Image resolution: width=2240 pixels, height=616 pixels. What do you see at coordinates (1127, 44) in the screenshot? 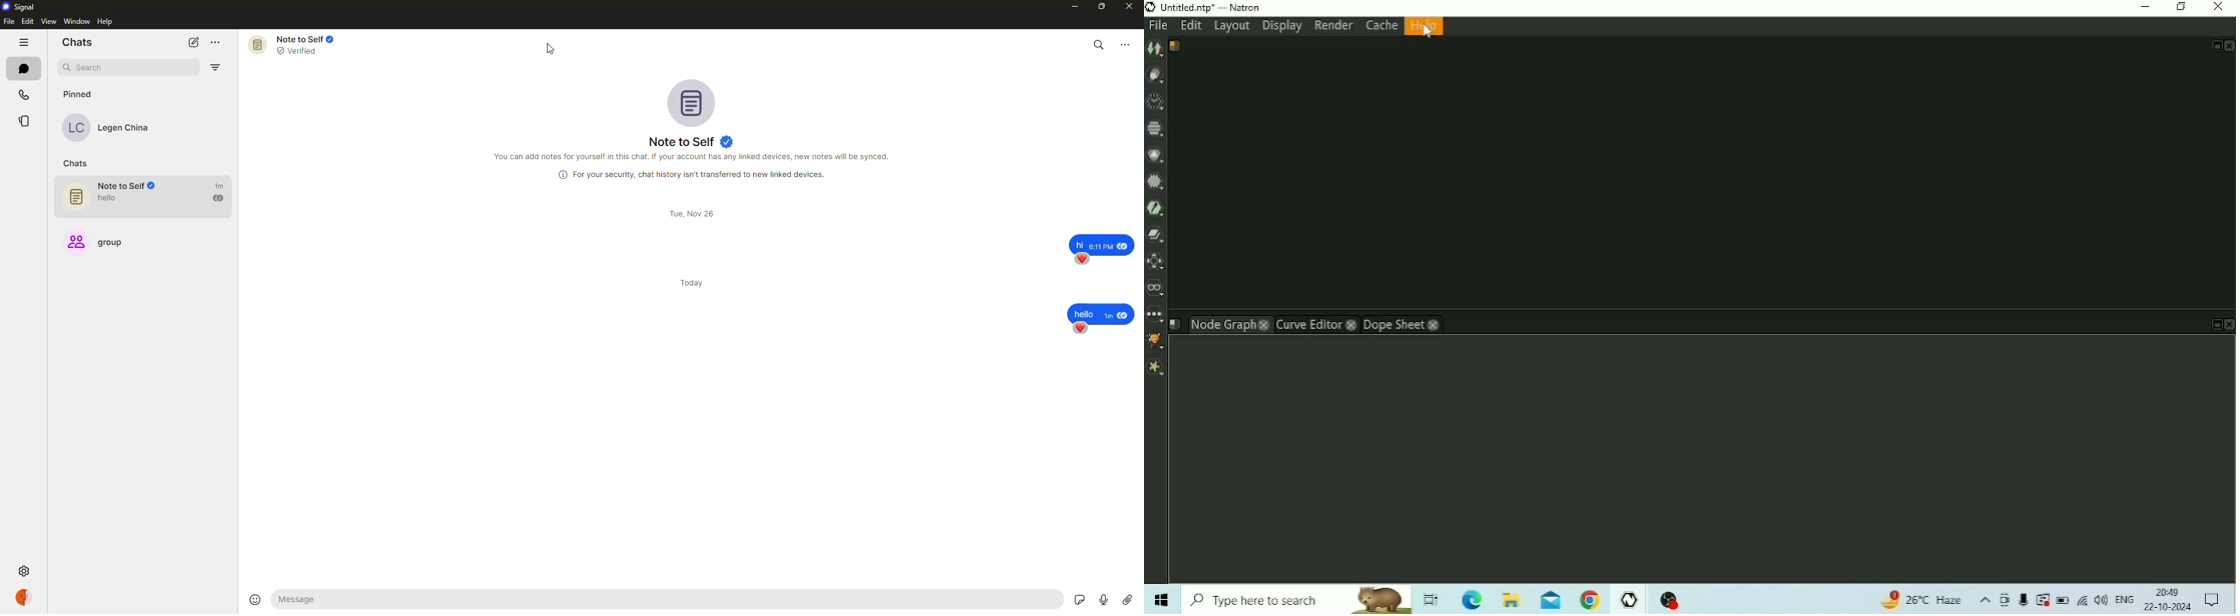
I see `more` at bounding box center [1127, 44].